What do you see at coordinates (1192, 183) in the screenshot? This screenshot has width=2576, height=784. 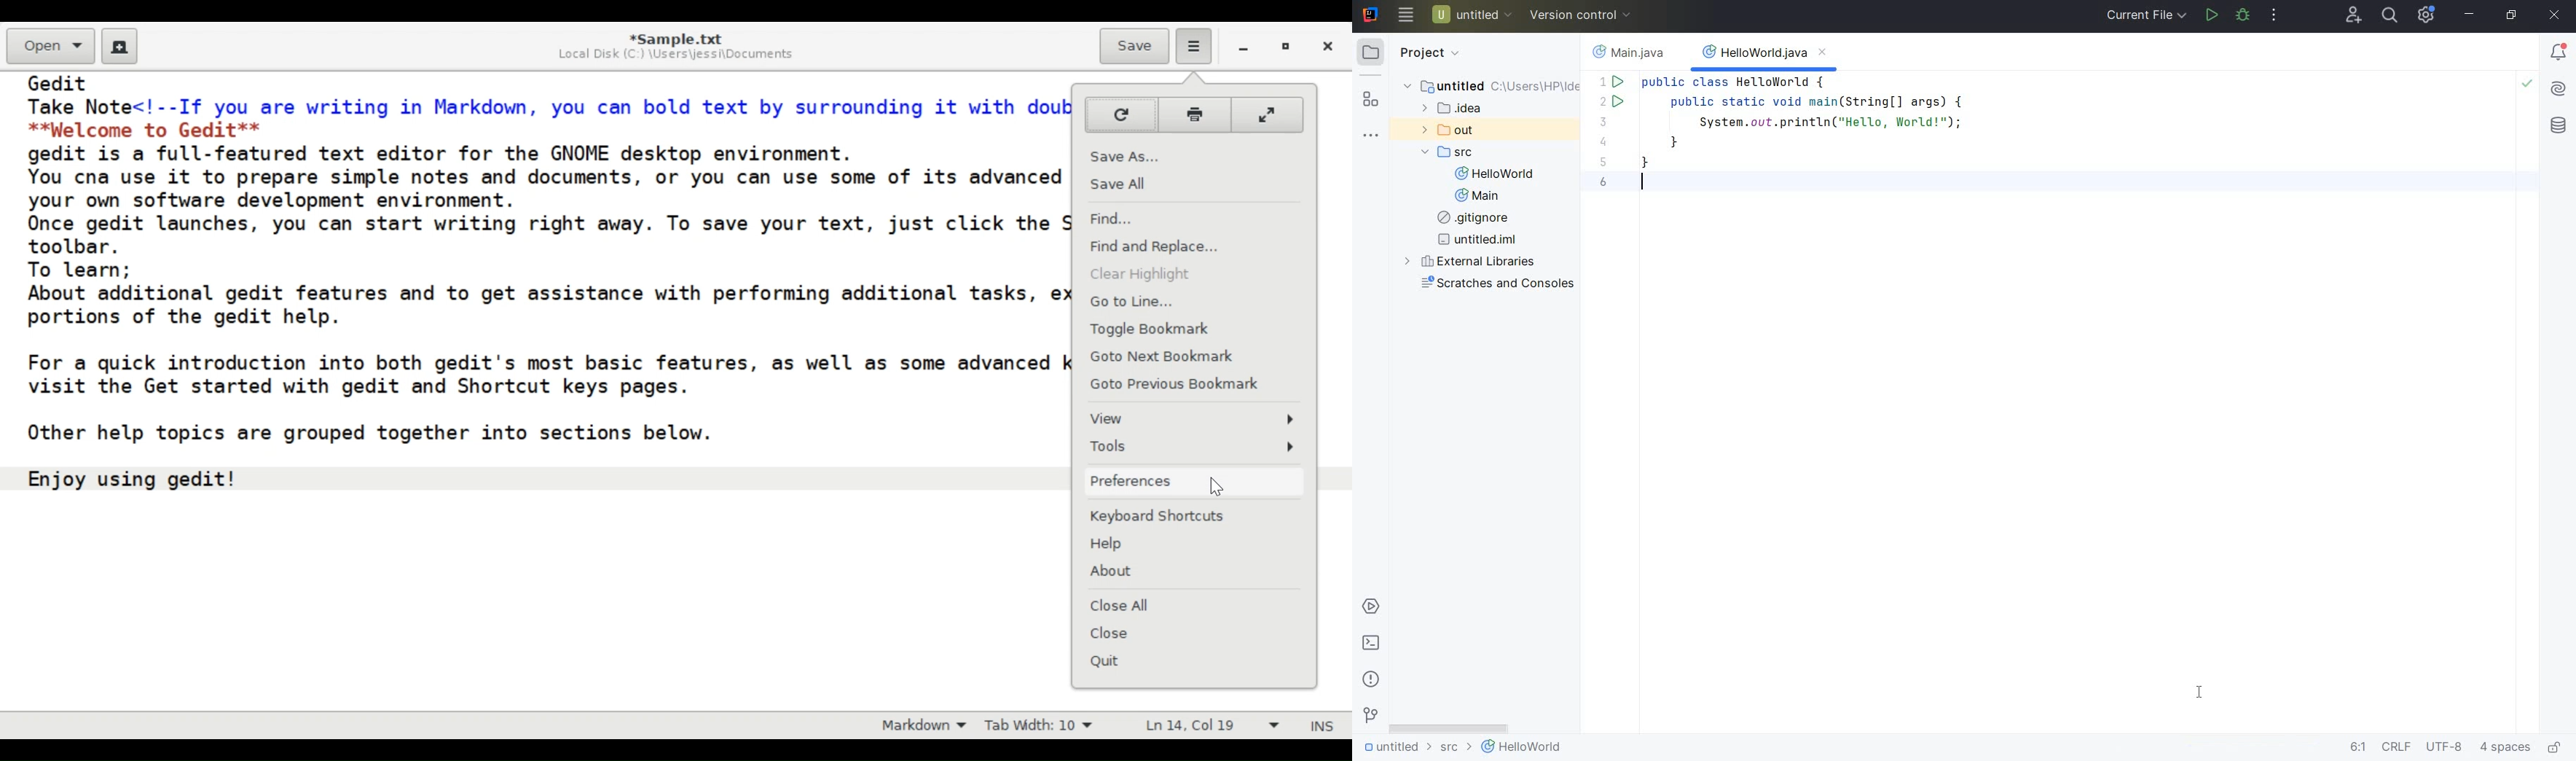 I see `Save All` at bounding box center [1192, 183].